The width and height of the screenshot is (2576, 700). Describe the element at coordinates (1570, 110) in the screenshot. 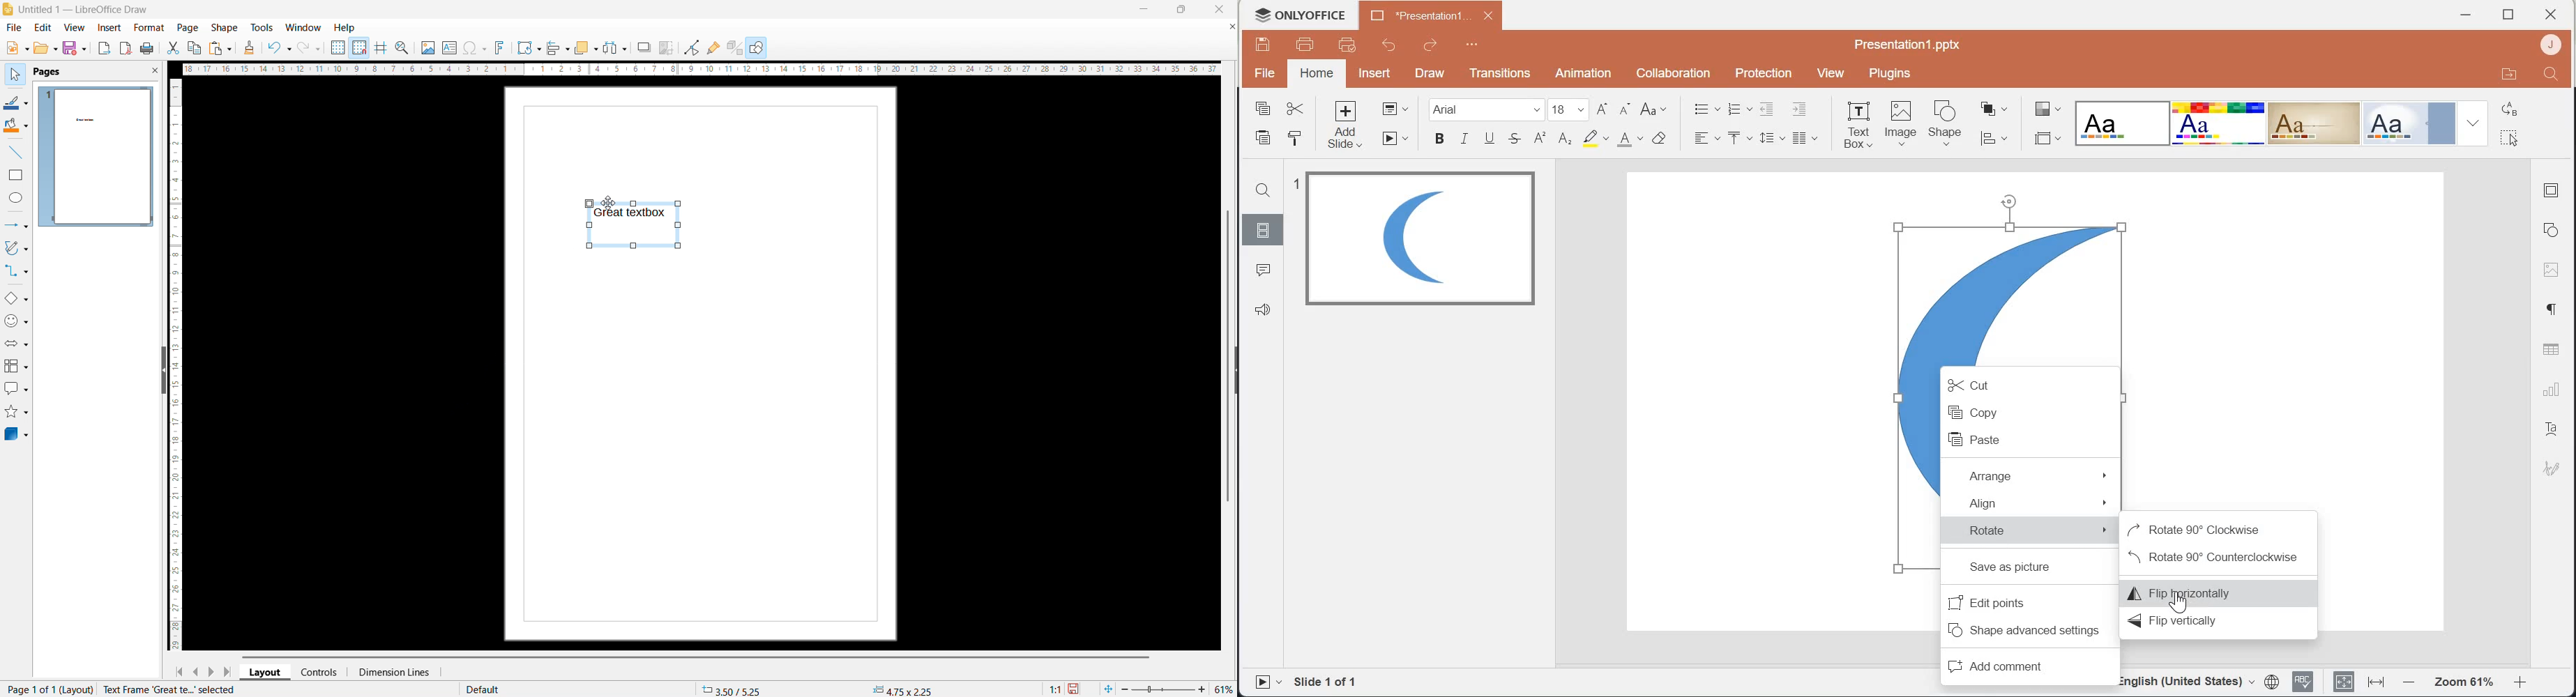

I see `font size` at that location.